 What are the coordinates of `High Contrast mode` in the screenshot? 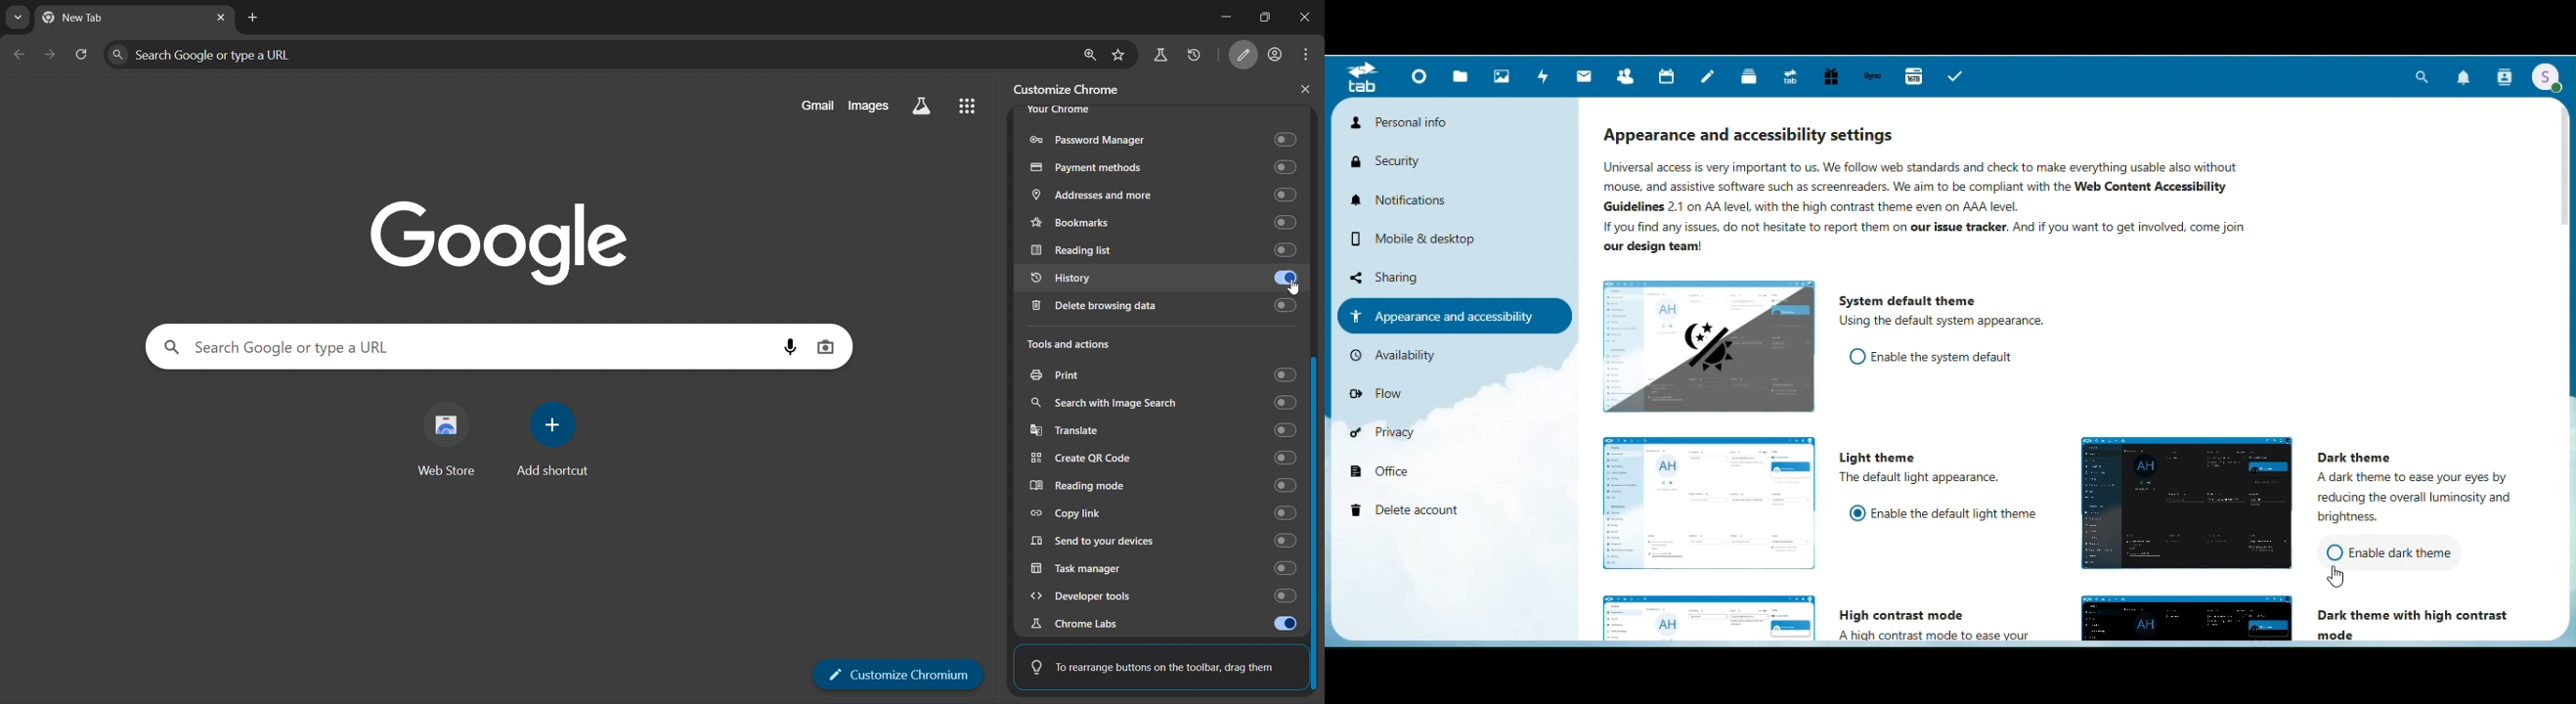 It's located at (1810, 617).